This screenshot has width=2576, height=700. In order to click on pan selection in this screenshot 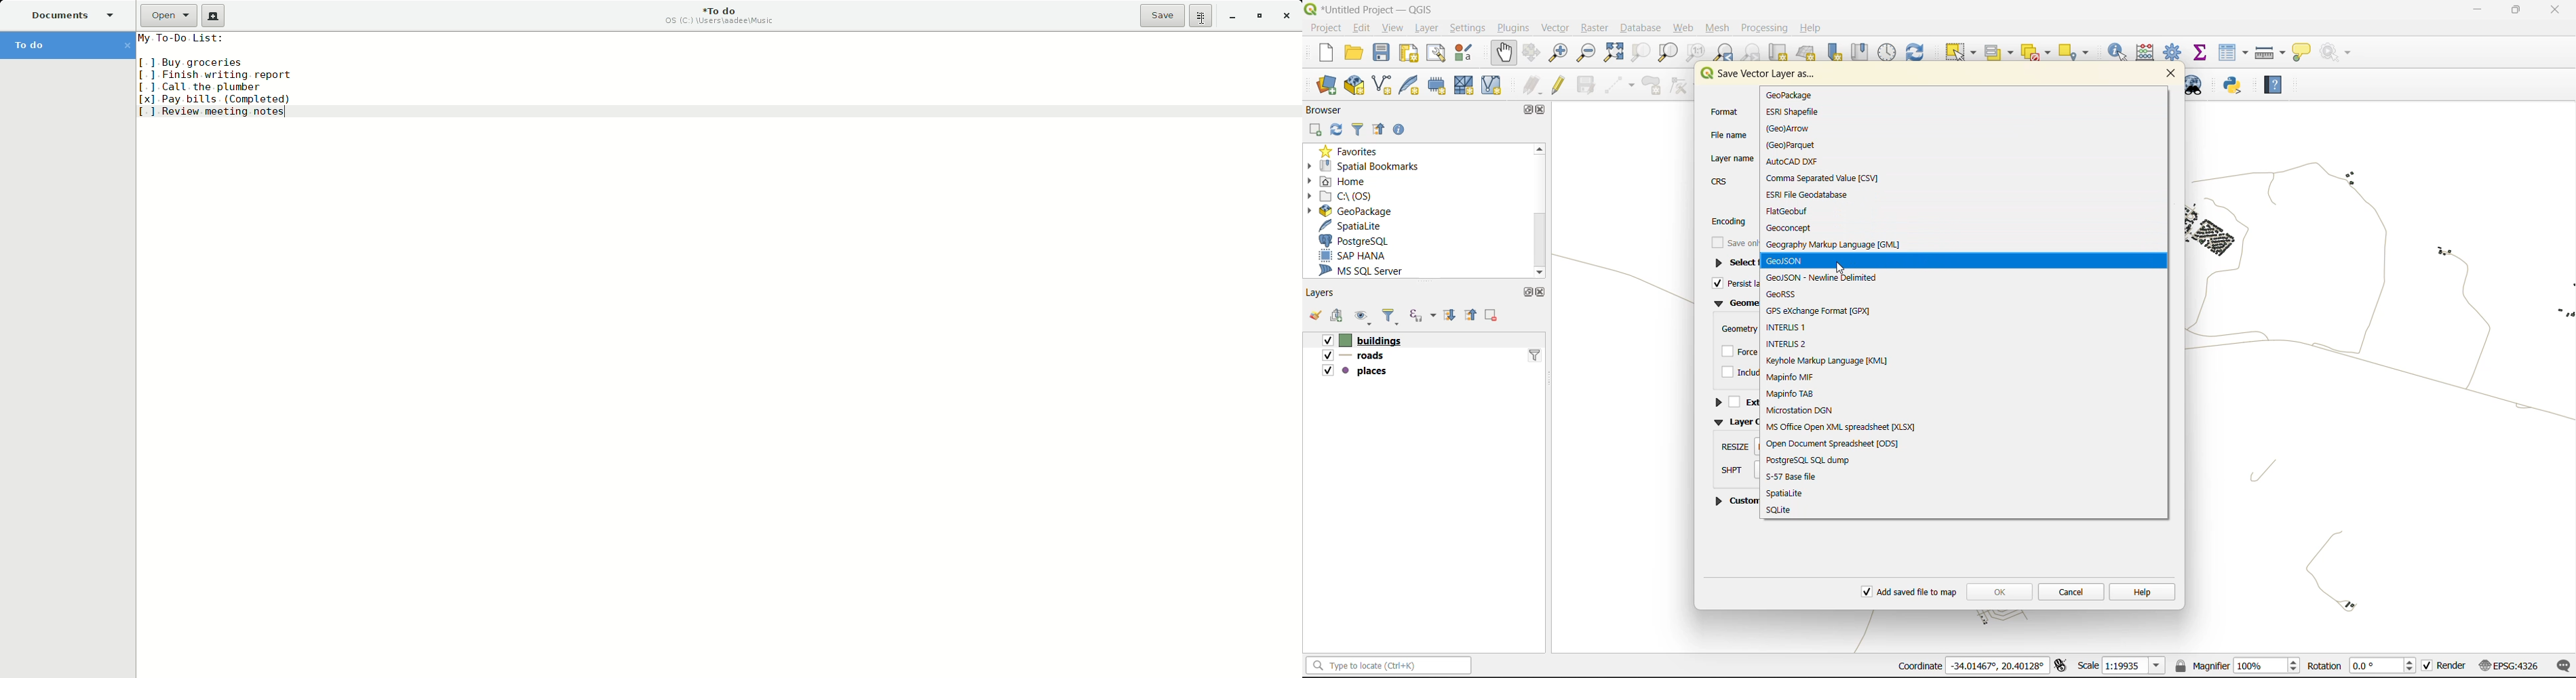, I will do `click(1532, 52)`.